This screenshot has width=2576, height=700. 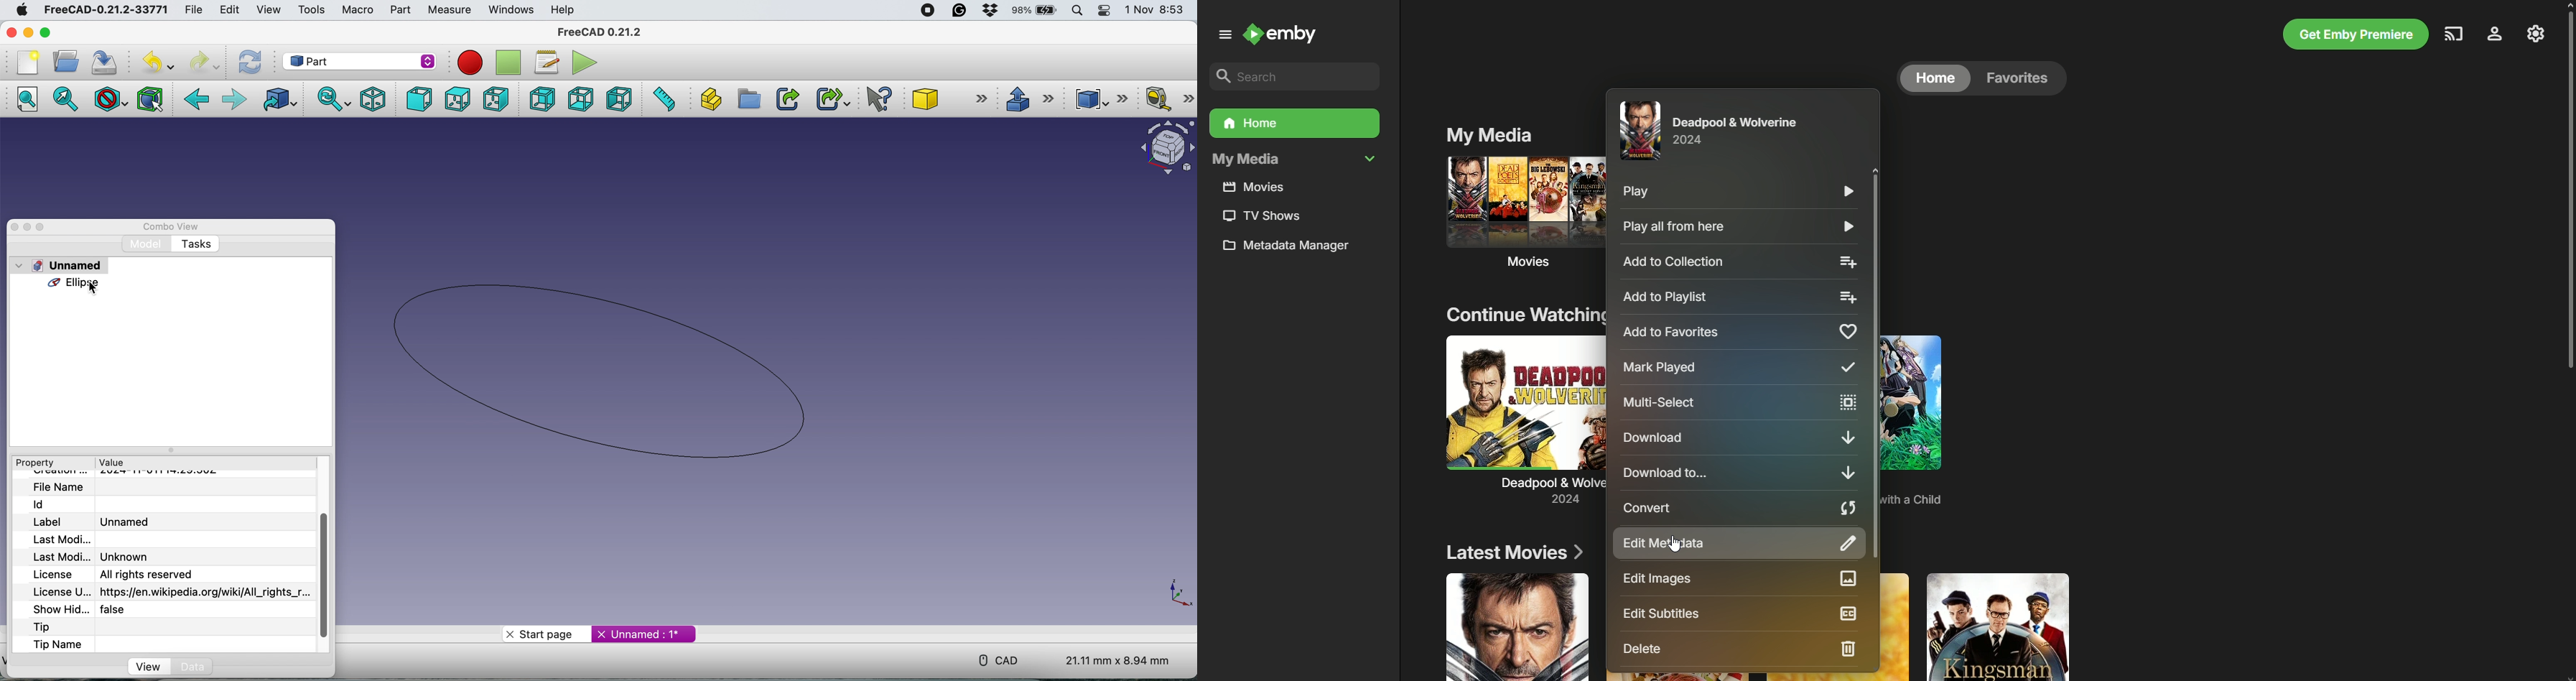 What do you see at coordinates (461, 99) in the screenshot?
I see `top` at bounding box center [461, 99].